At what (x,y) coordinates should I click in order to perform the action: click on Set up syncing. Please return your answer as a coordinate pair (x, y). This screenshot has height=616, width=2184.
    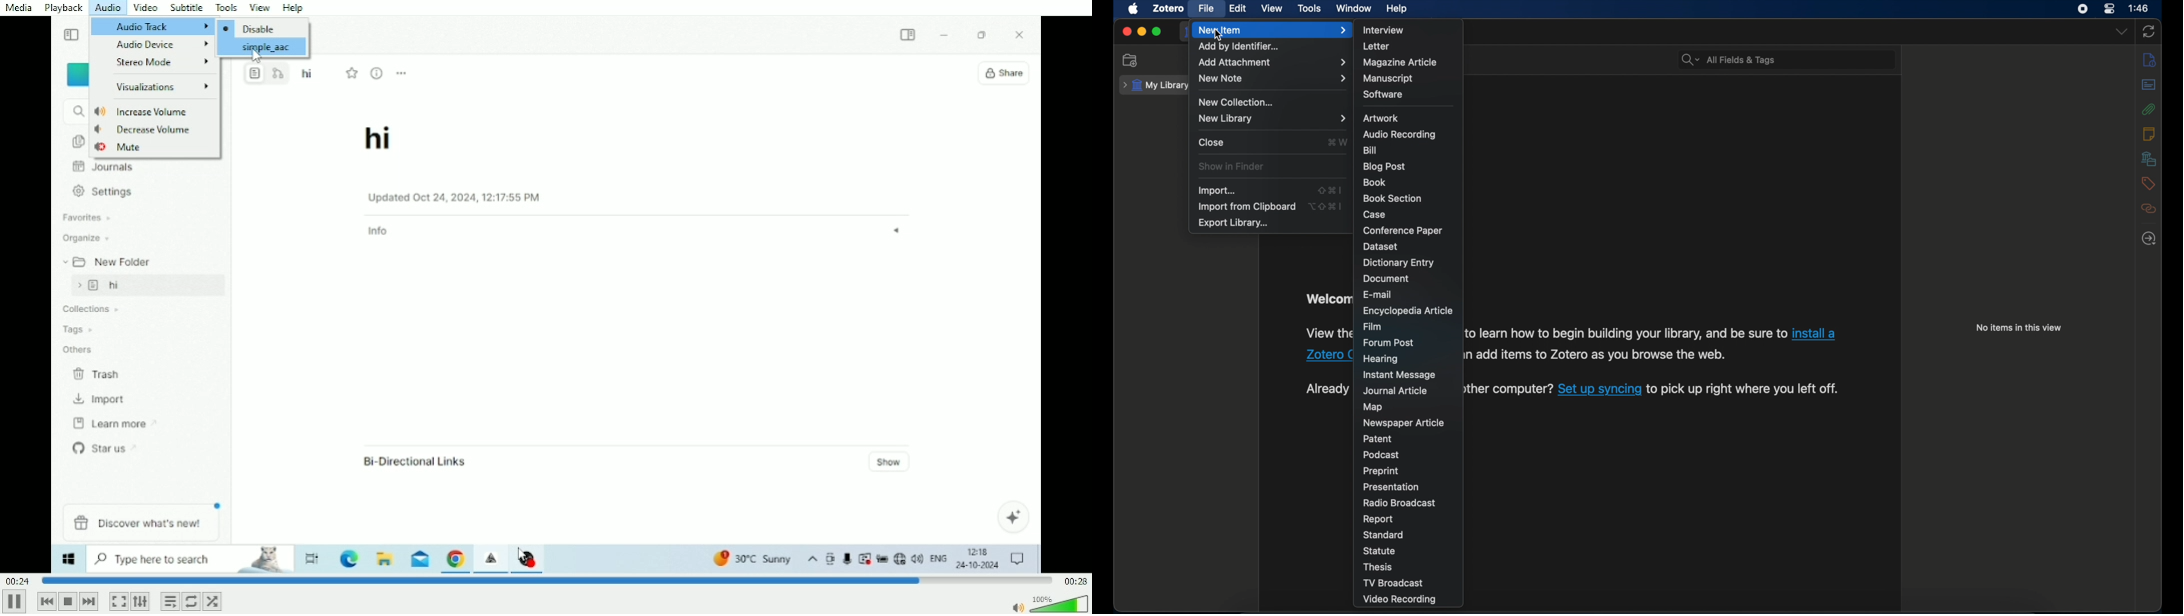
    Looking at the image, I should click on (1599, 390).